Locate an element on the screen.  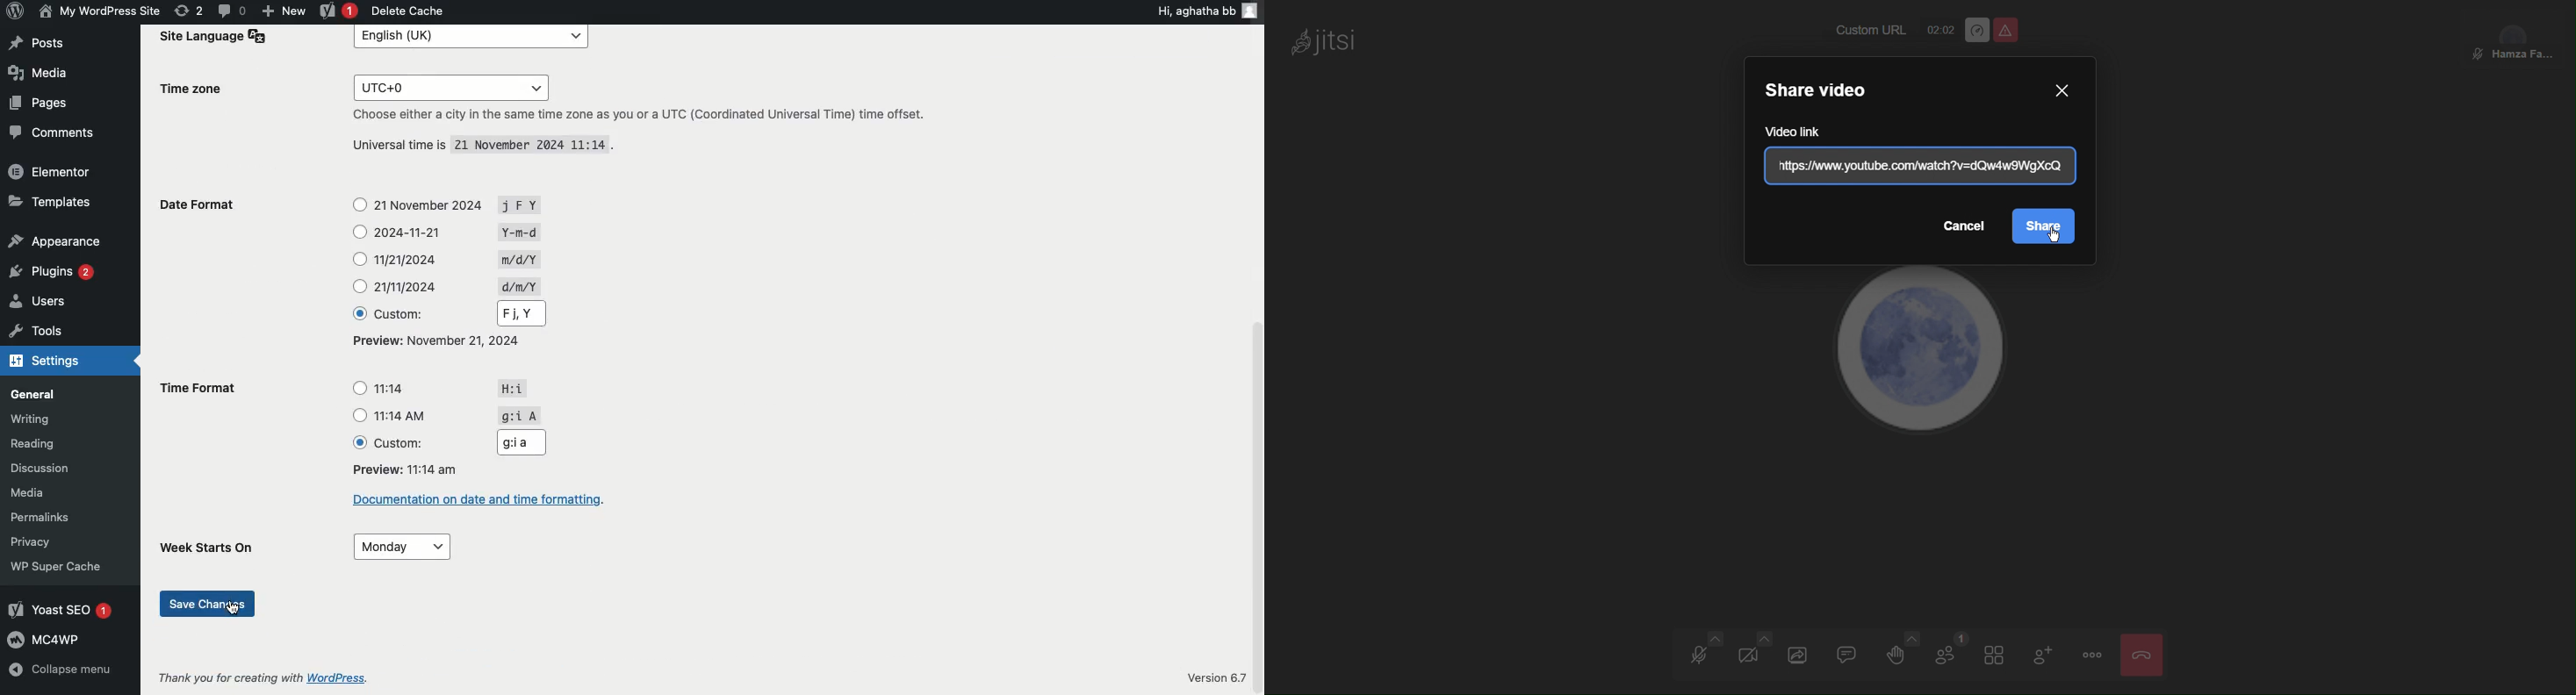
Plugins is located at coordinates (48, 271).